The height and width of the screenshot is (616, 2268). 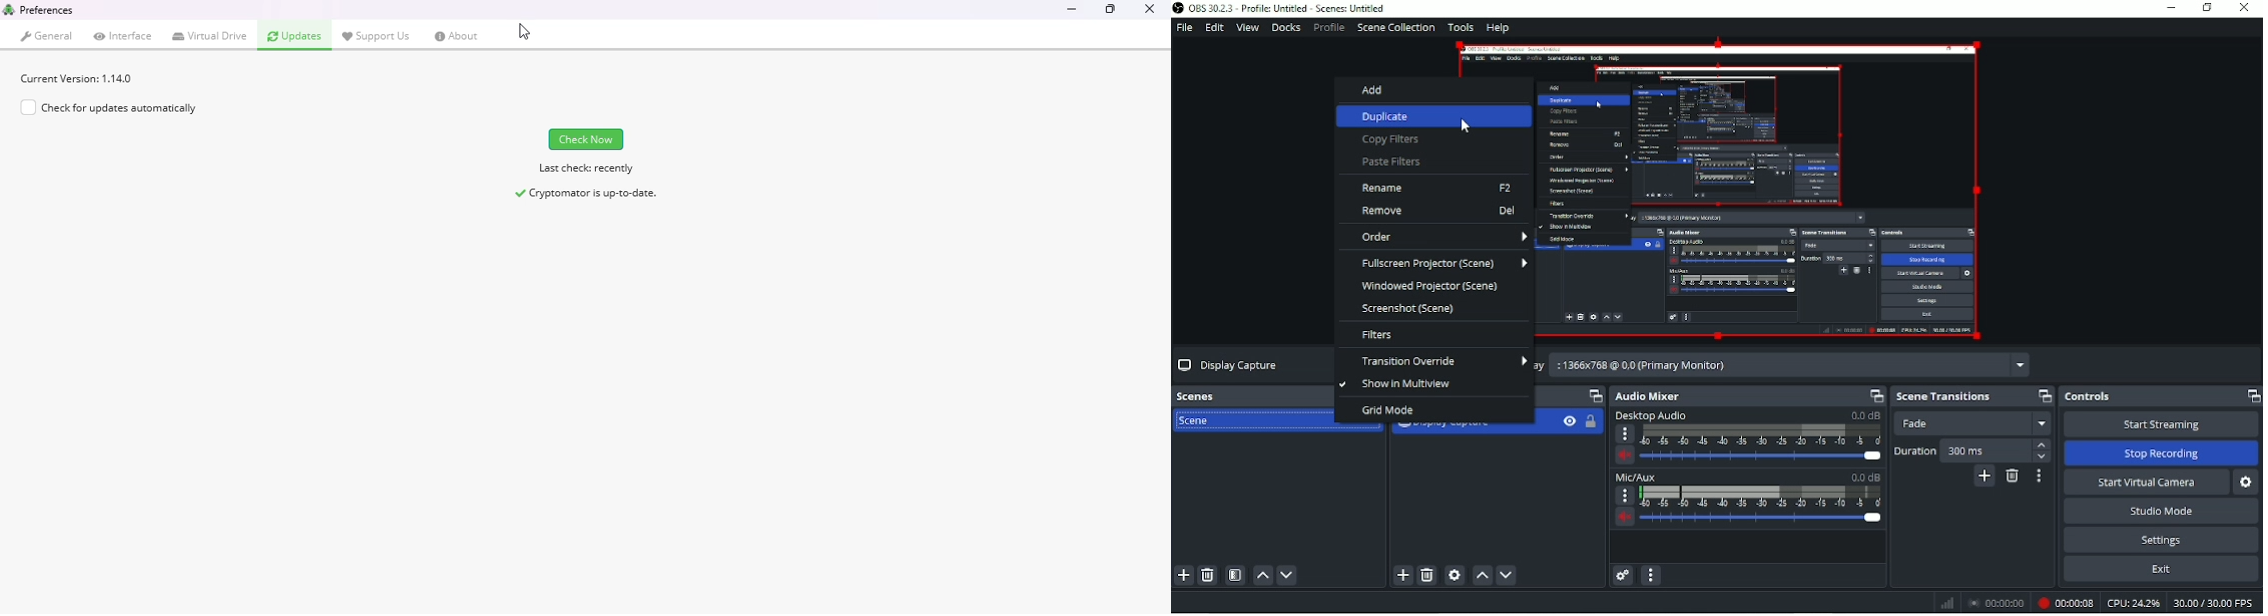 I want to click on 30.00/30.00 FPS, so click(x=2216, y=604).